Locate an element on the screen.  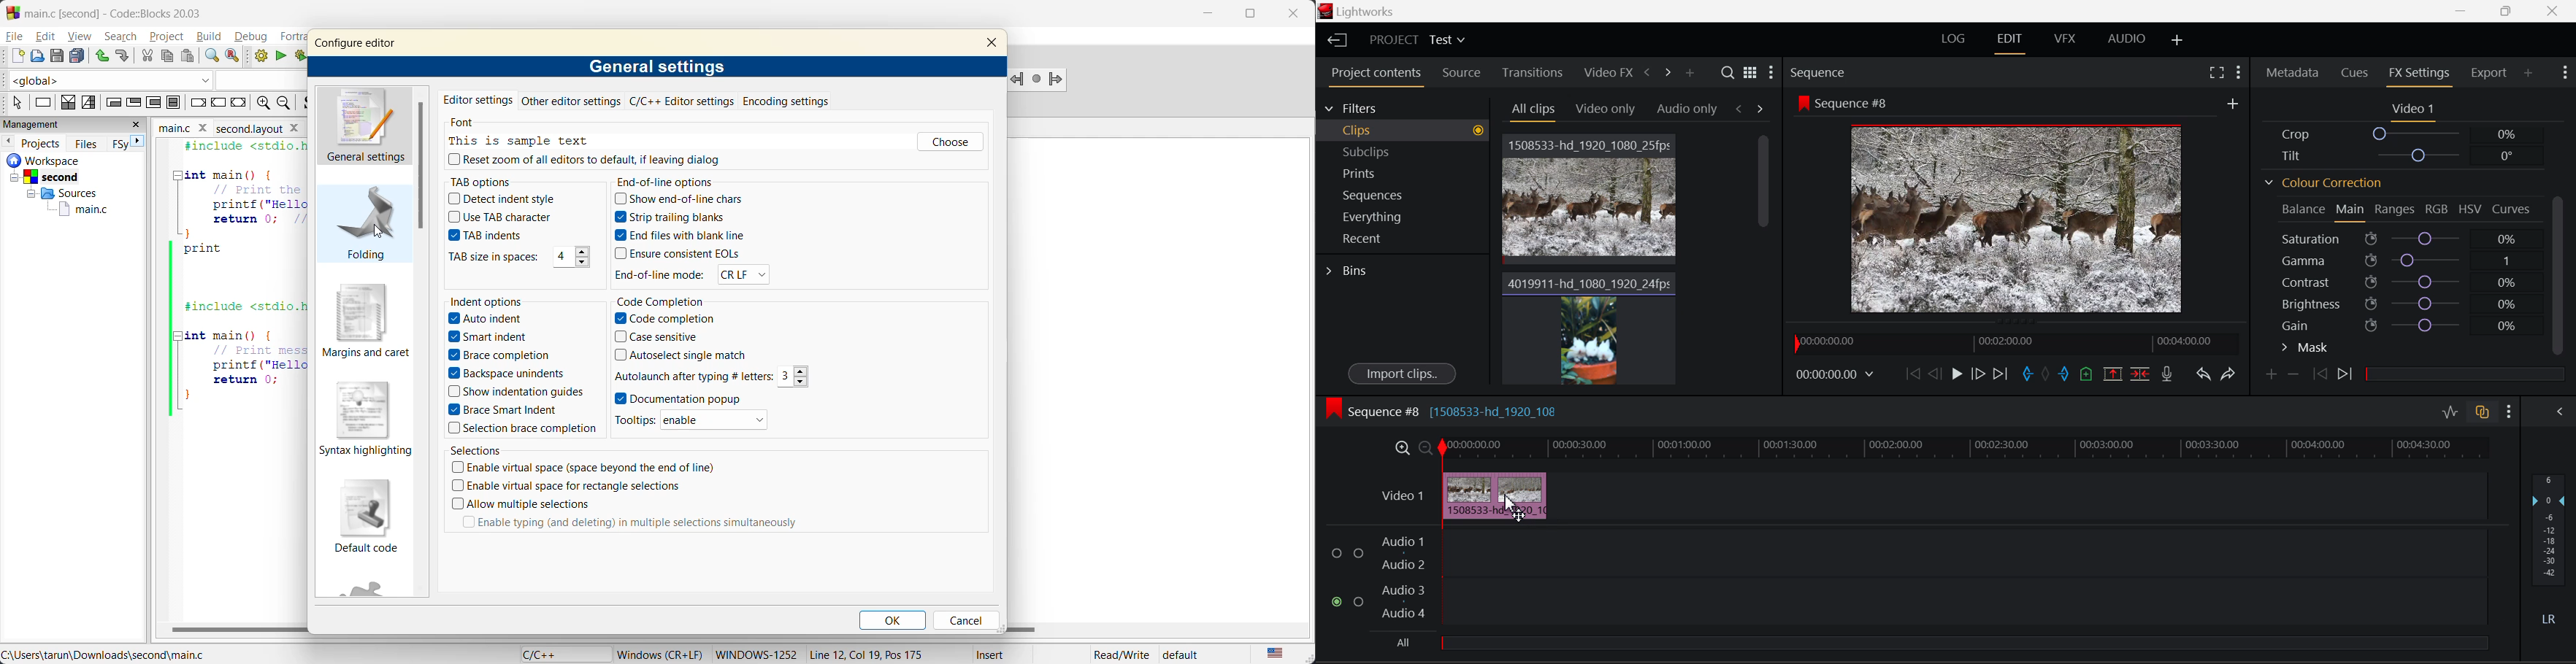
Cut In is located at coordinates (2026, 374).